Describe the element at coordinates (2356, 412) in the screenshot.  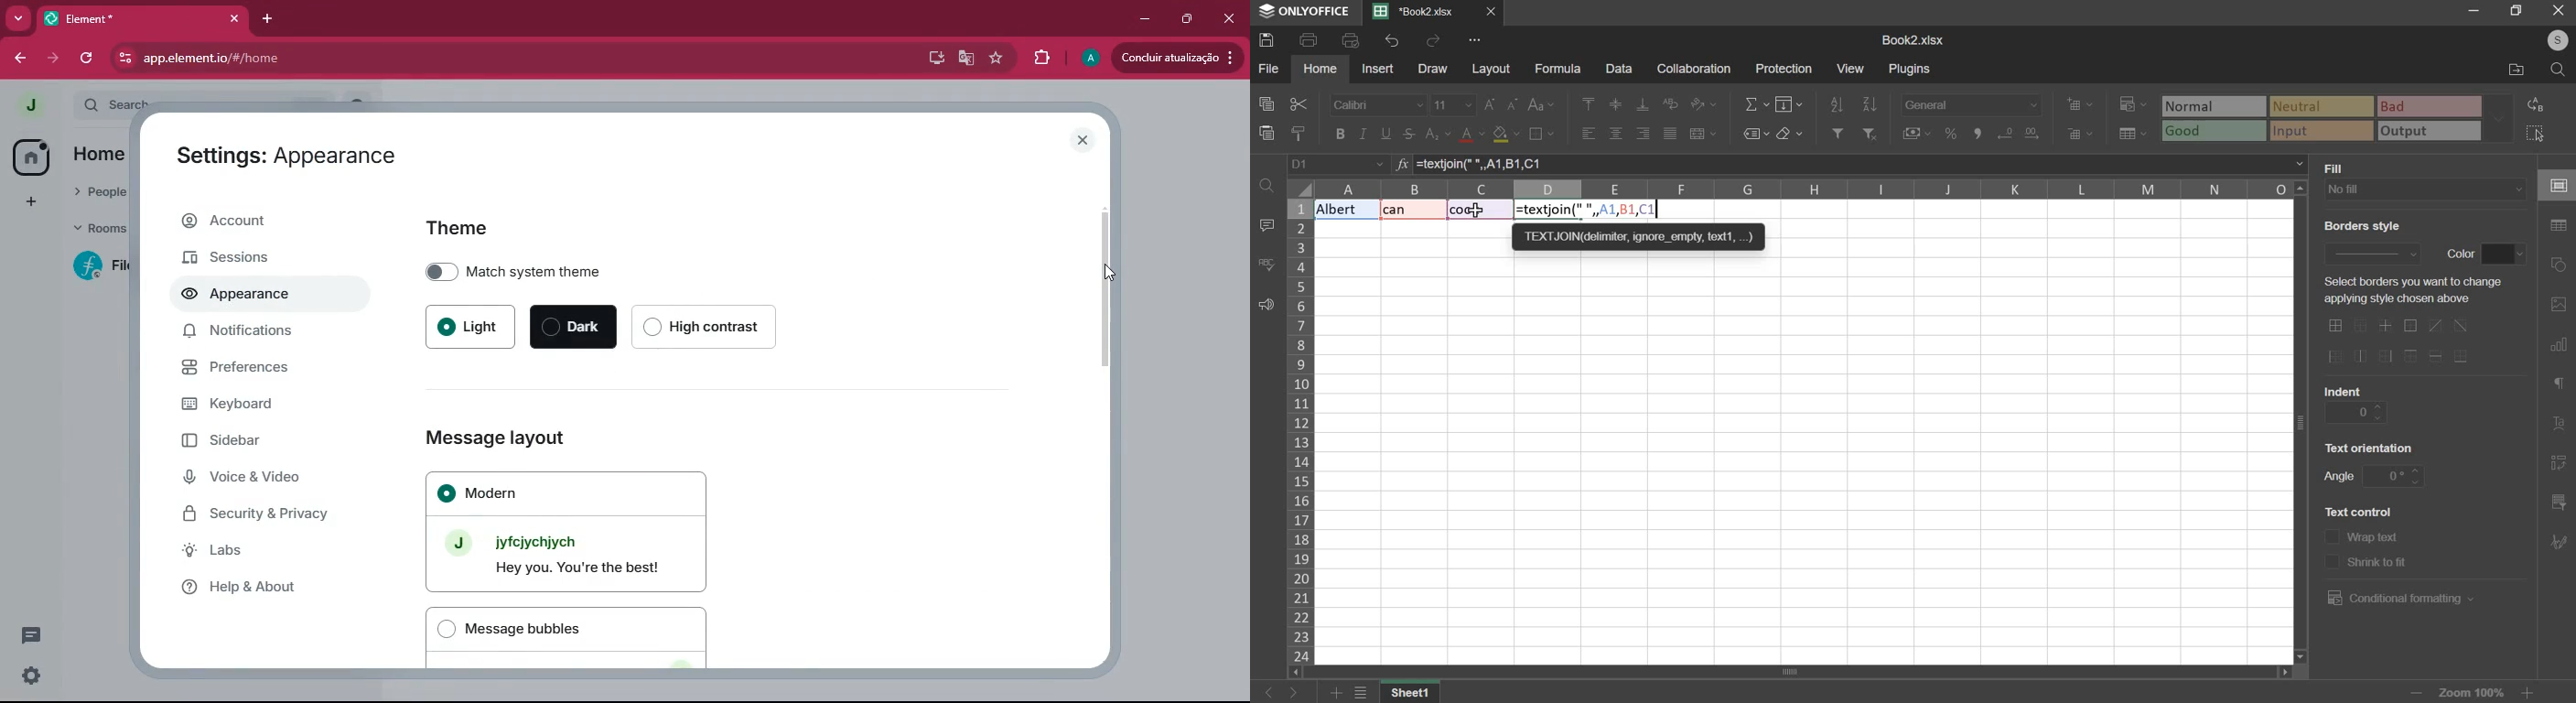
I see `indent` at that location.